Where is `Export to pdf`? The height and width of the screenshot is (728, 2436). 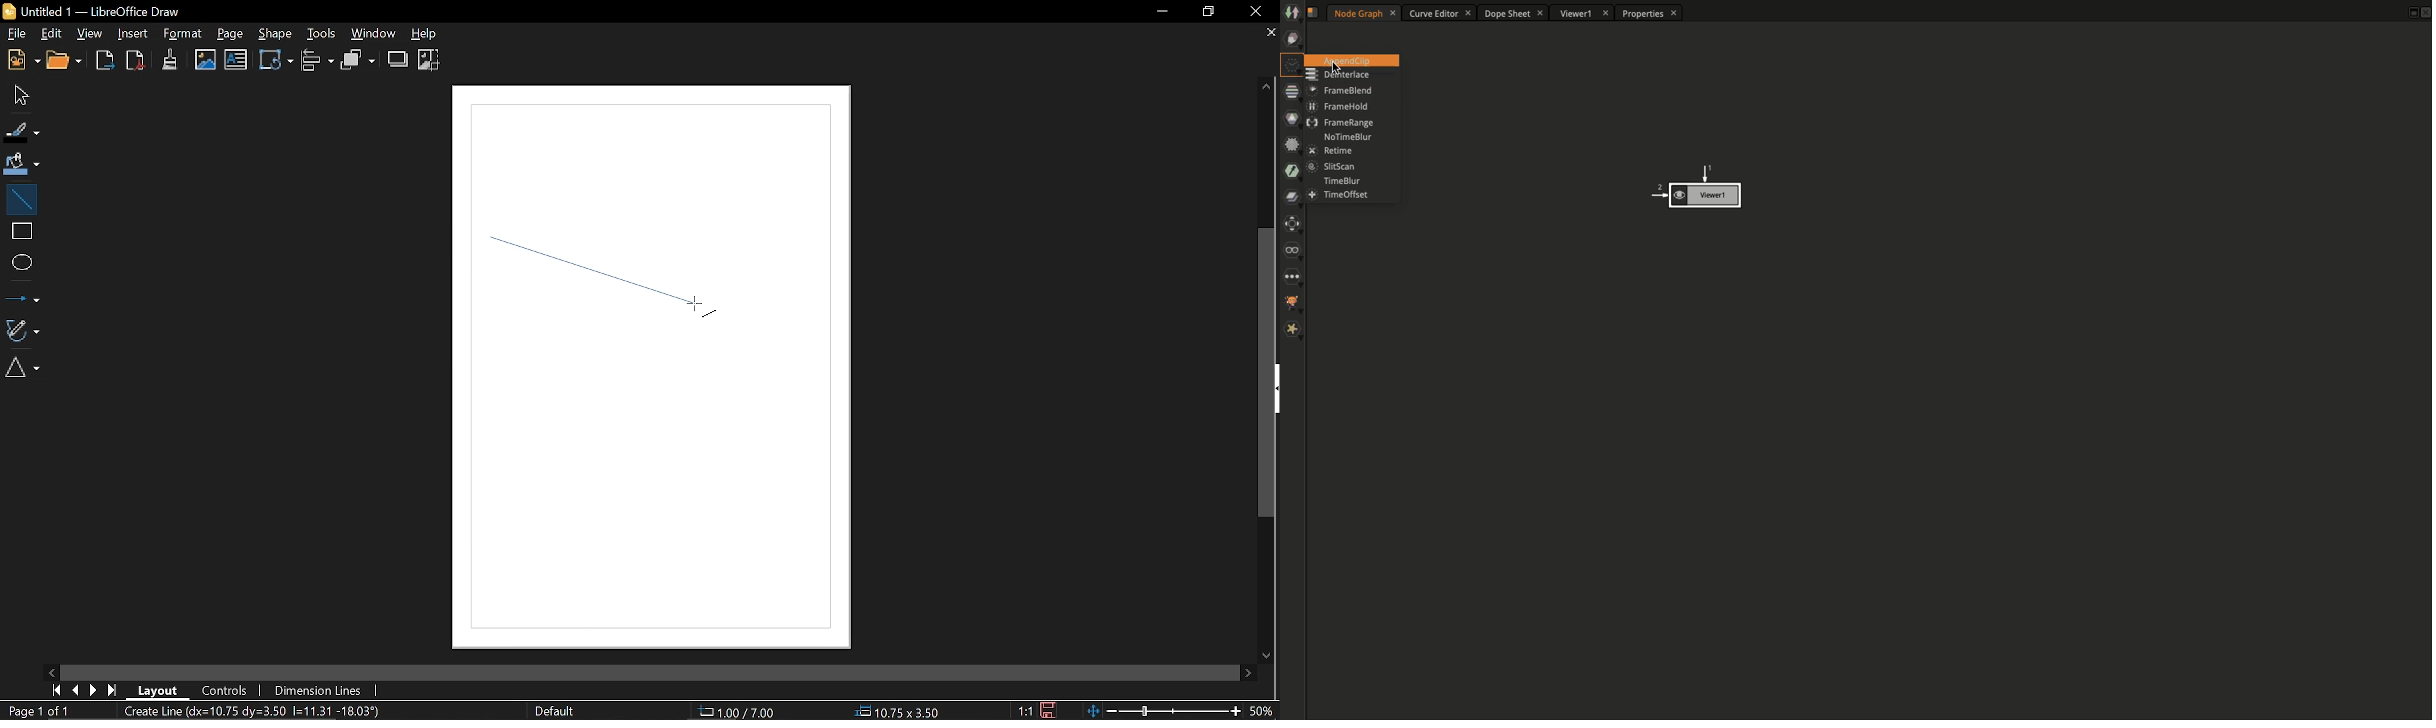
Export to pdf is located at coordinates (134, 60).